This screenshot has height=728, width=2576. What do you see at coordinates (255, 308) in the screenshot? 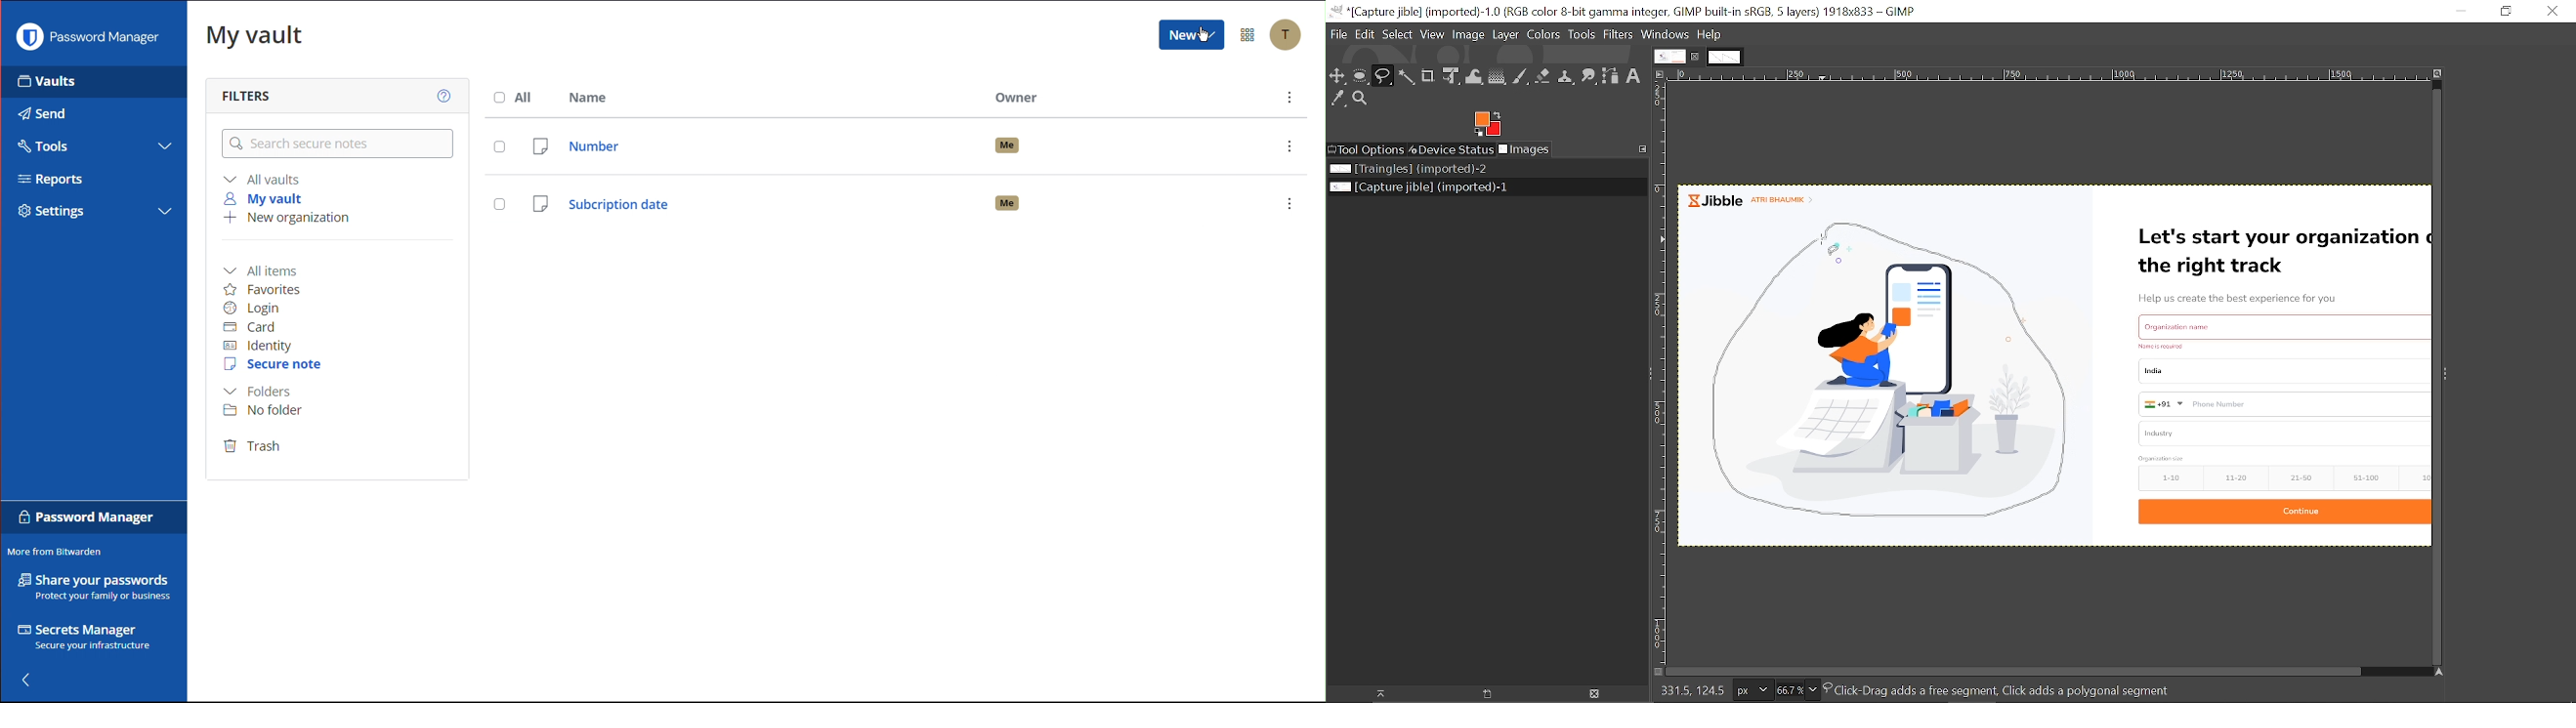
I see `Login` at bounding box center [255, 308].